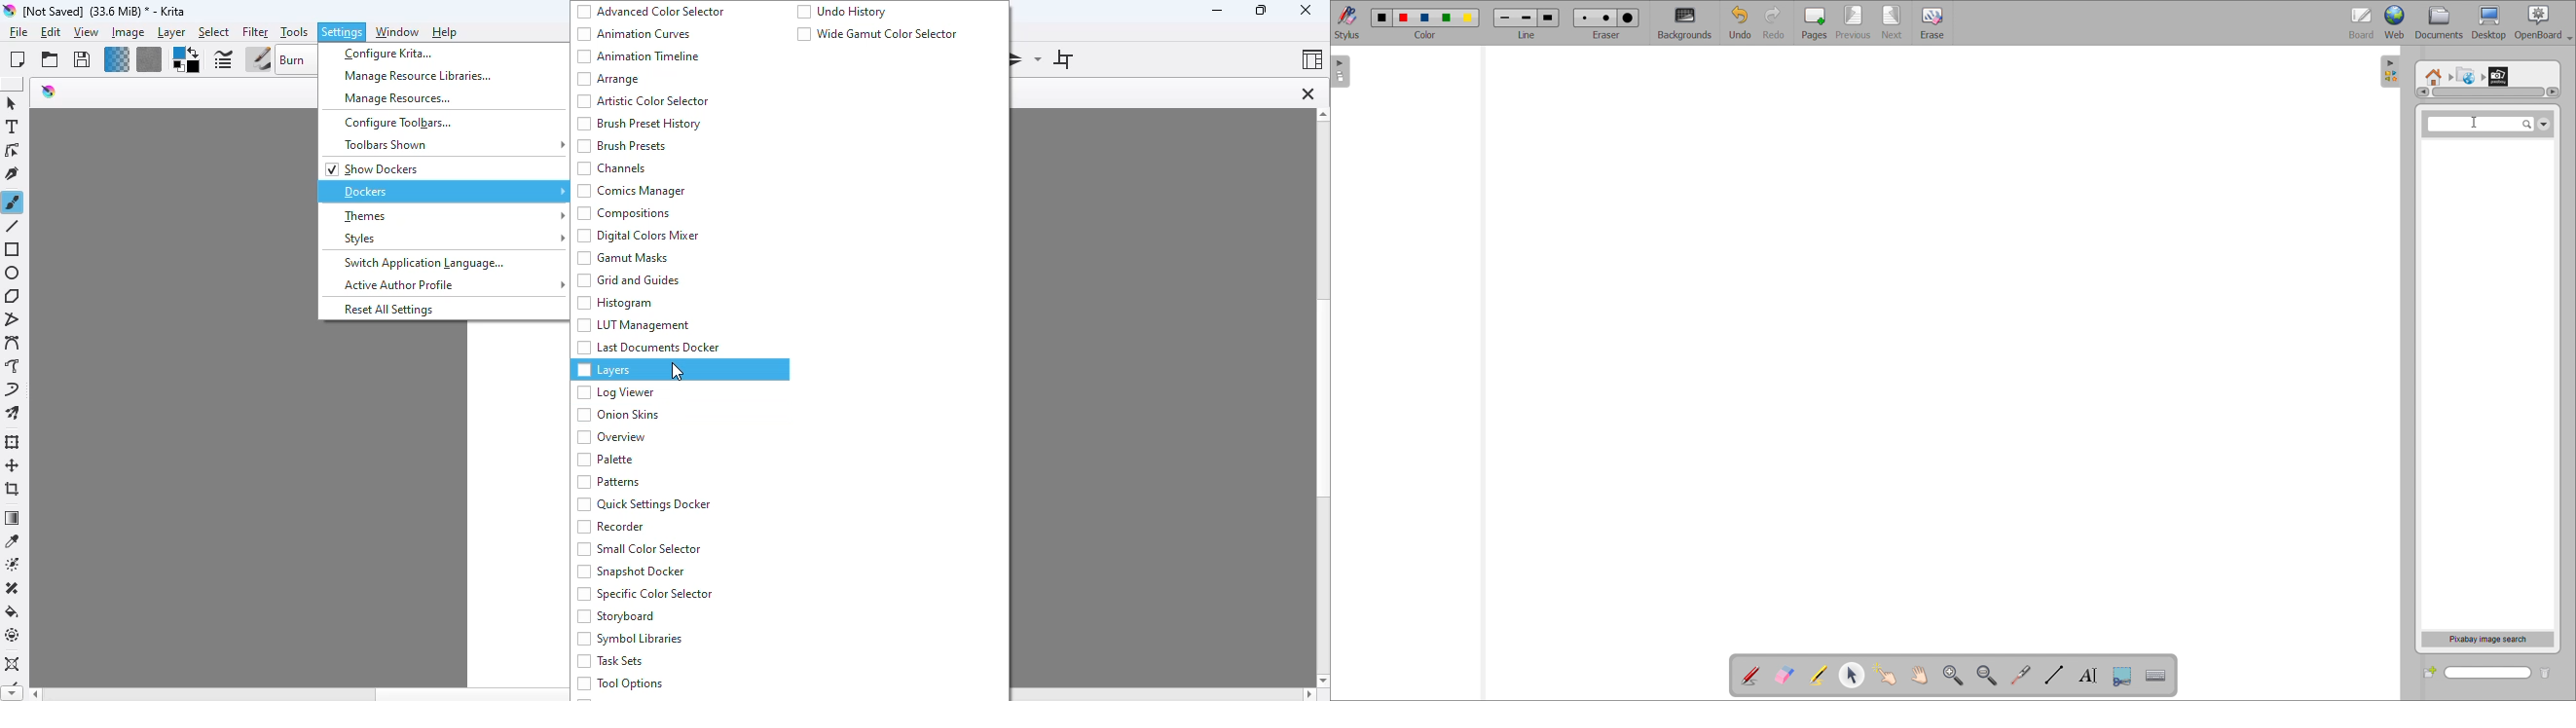 The height and width of the screenshot is (728, 2576). Describe the element at coordinates (1340, 71) in the screenshot. I see `open page view` at that location.